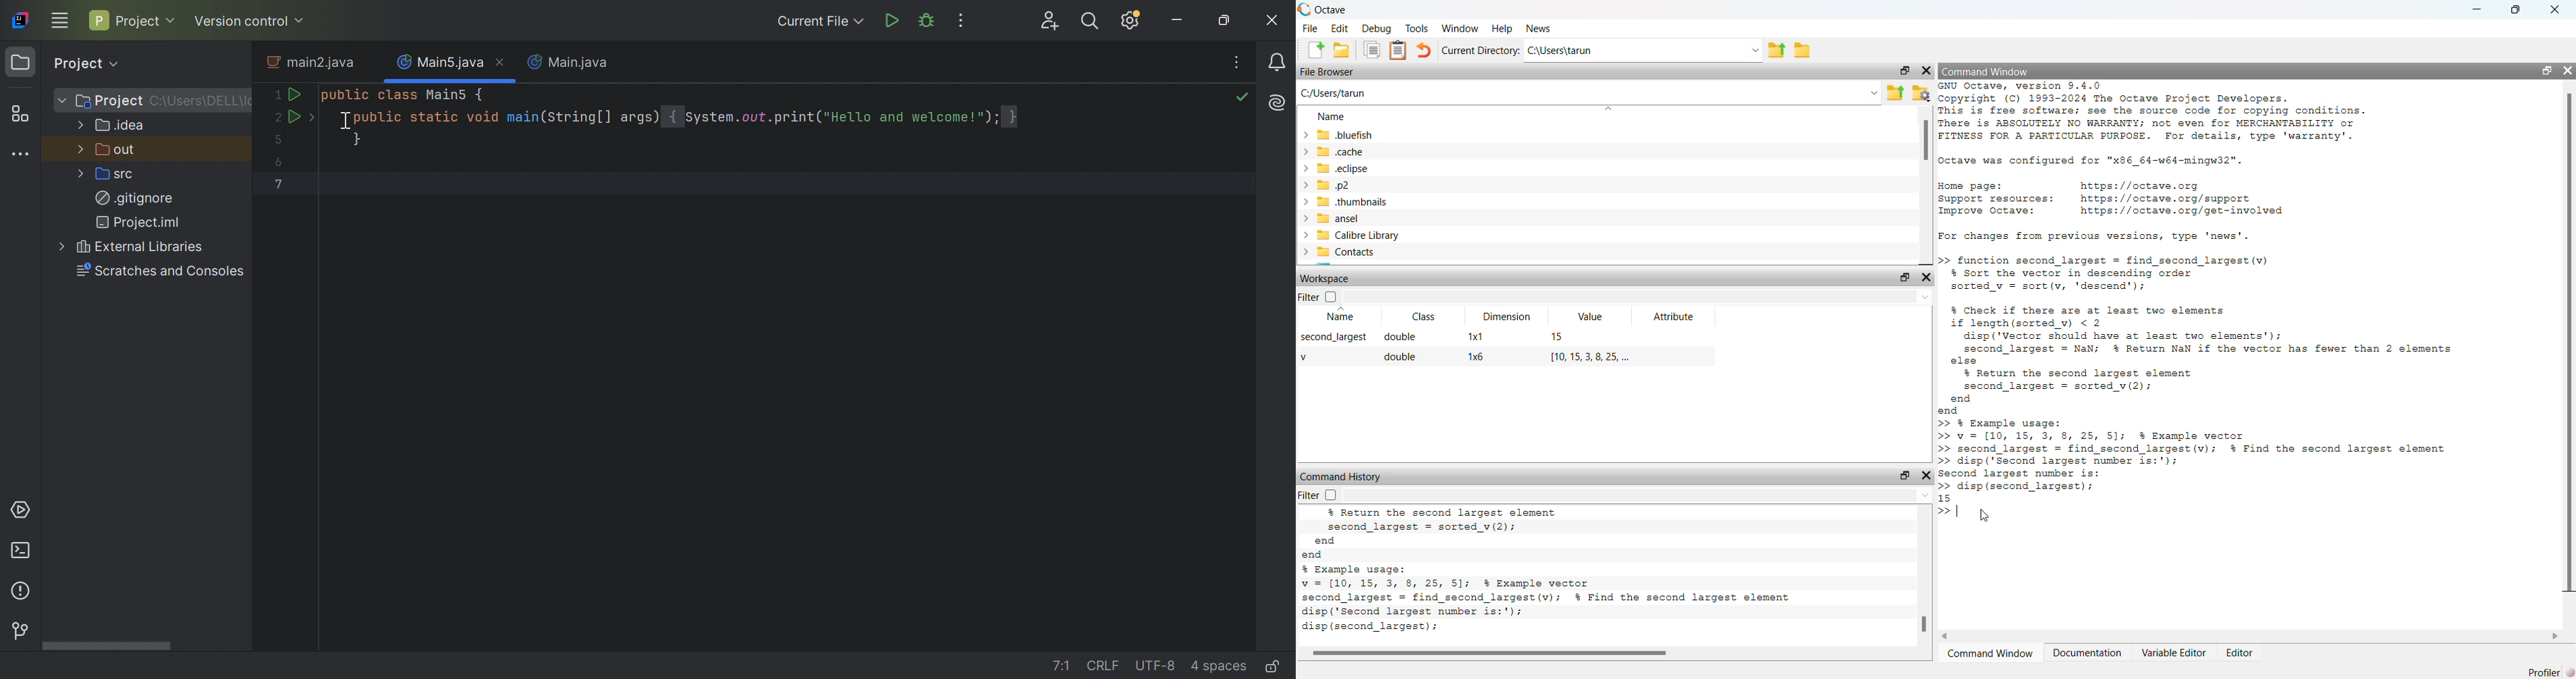 The width and height of the screenshot is (2576, 700). What do you see at coordinates (2104, 236) in the screenshot?
I see `For changes from previous versions, type 'news'.` at bounding box center [2104, 236].